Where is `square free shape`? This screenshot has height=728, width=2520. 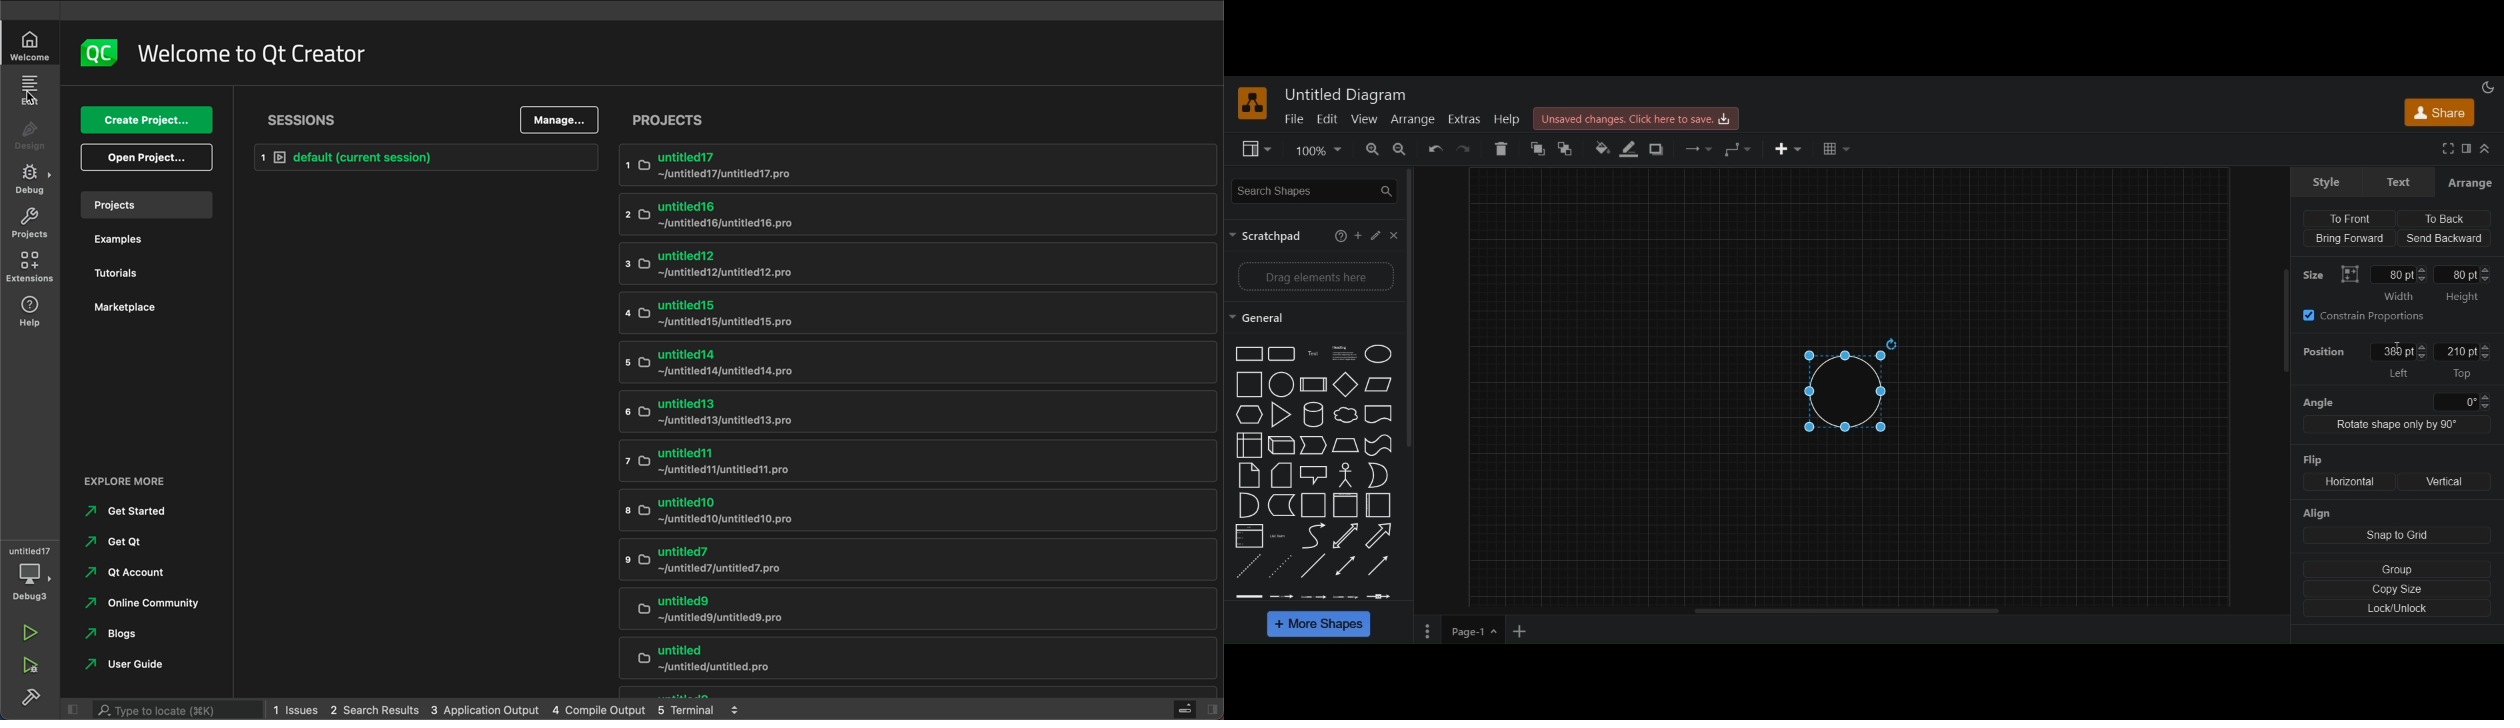 square free shape is located at coordinates (1379, 413).